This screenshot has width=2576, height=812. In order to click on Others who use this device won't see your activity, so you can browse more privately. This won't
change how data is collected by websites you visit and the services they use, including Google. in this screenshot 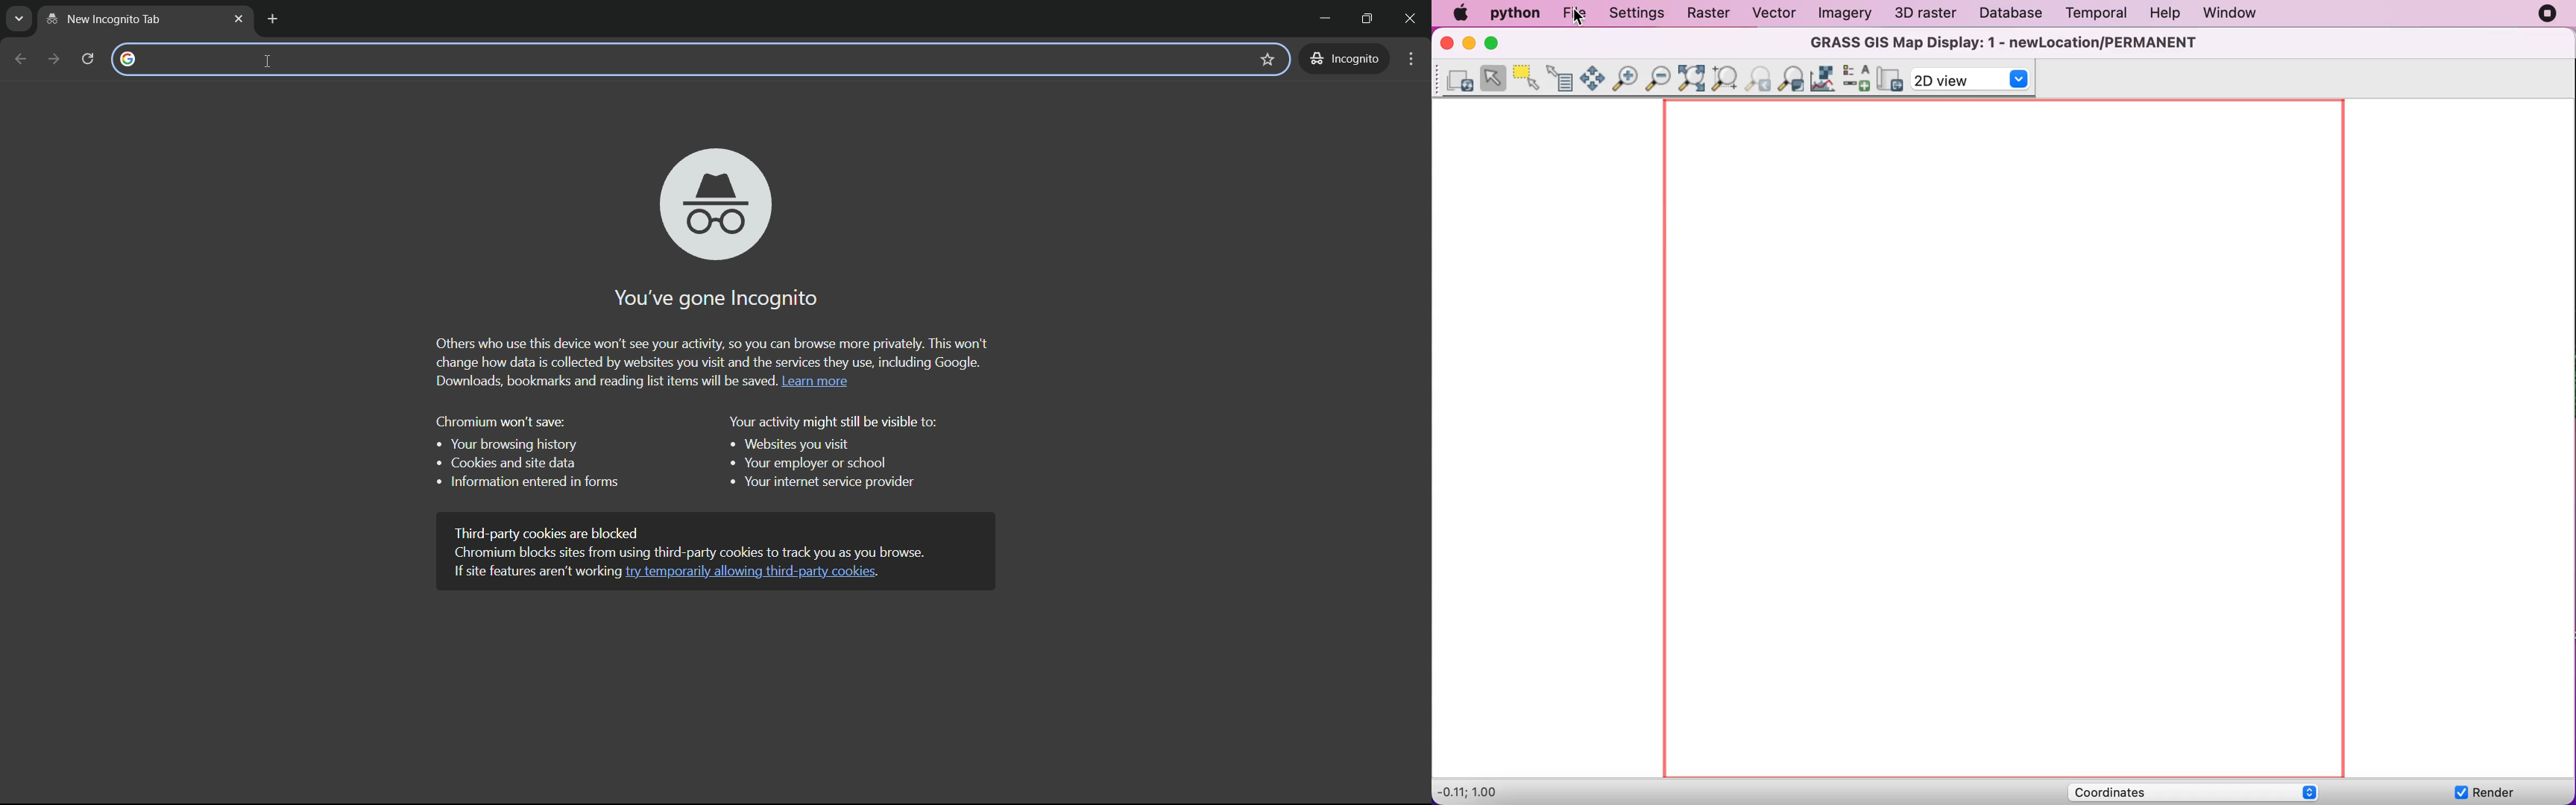, I will do `click(713, 348)`.